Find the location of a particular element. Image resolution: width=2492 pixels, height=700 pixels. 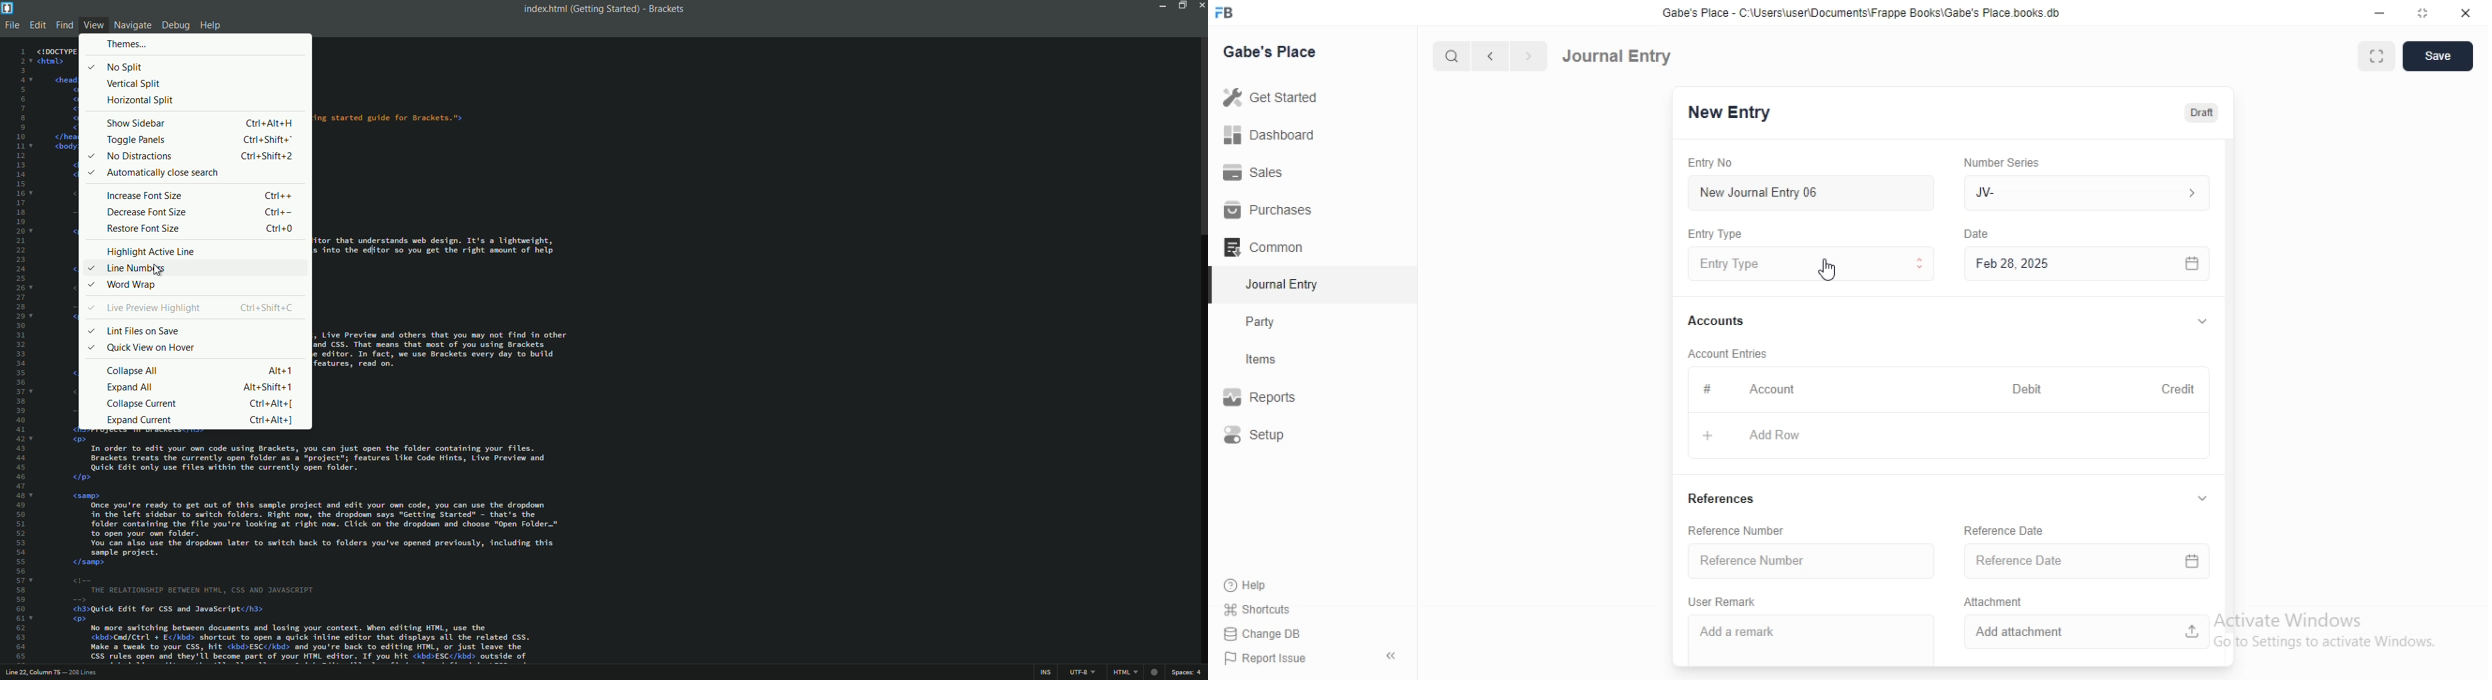

Reference Number is located at coordinates (1810, 560).